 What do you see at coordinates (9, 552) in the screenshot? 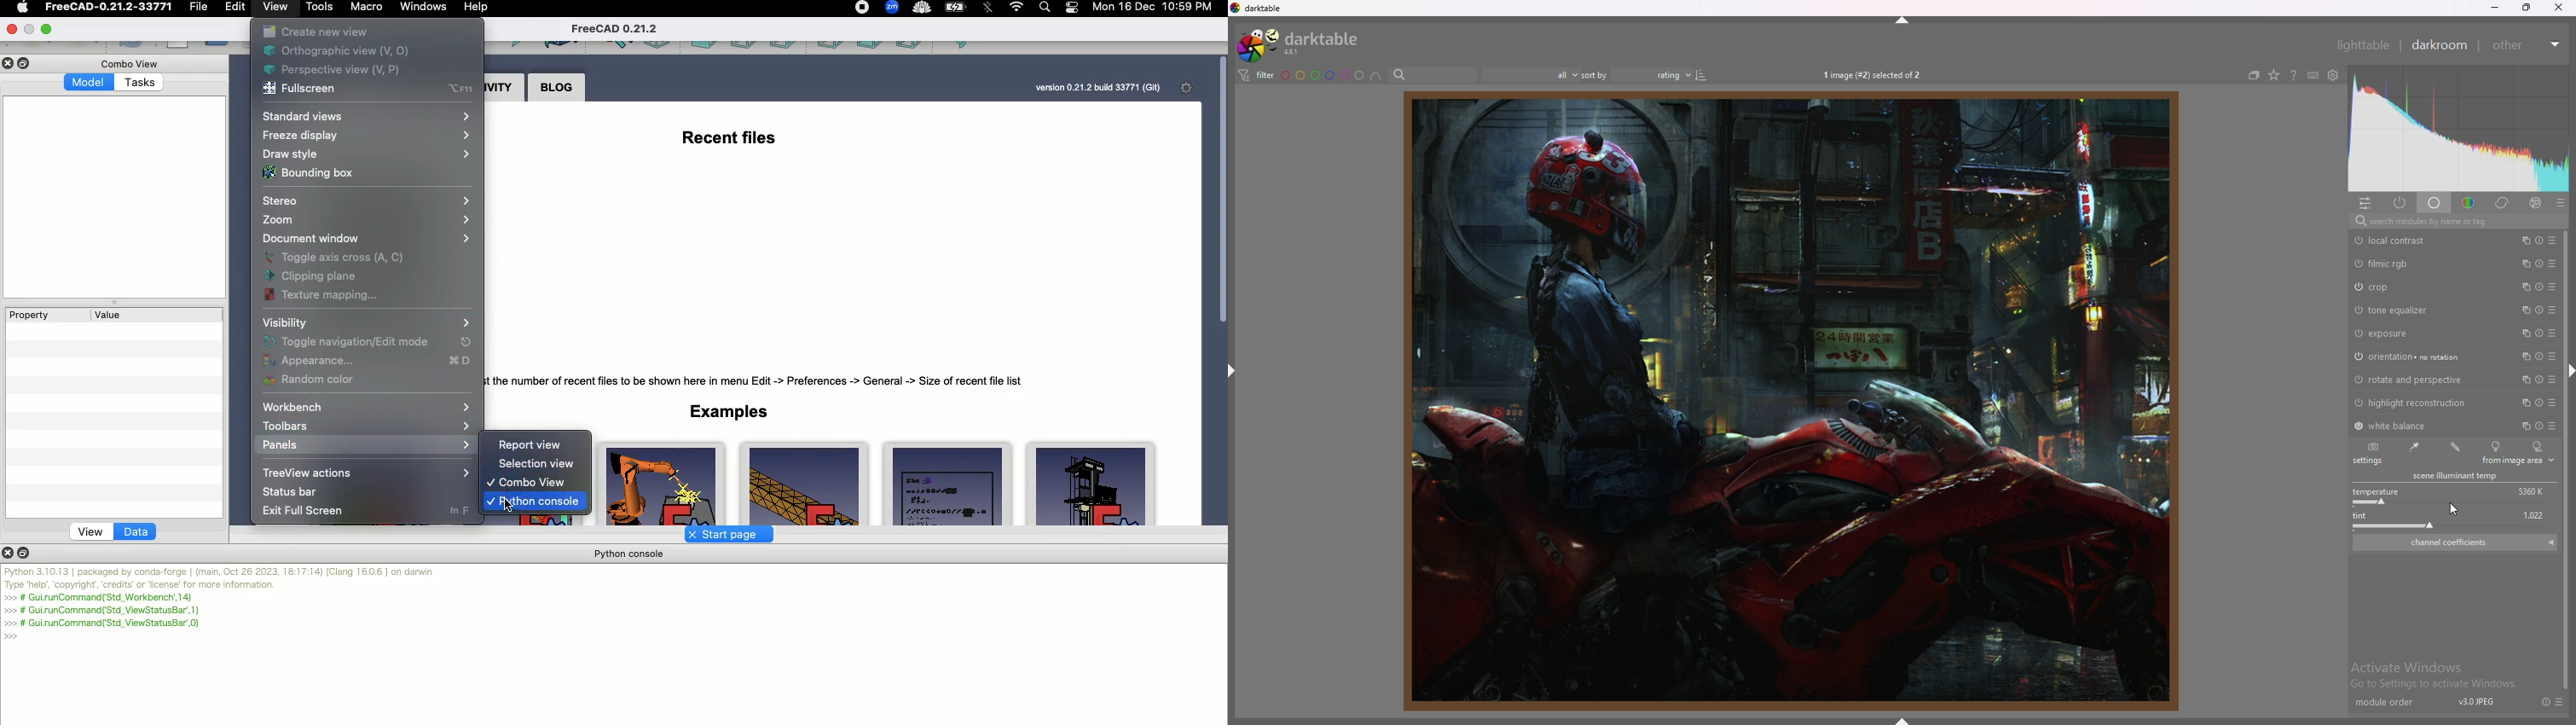
I see `Close` at bounding box center [9, 552].